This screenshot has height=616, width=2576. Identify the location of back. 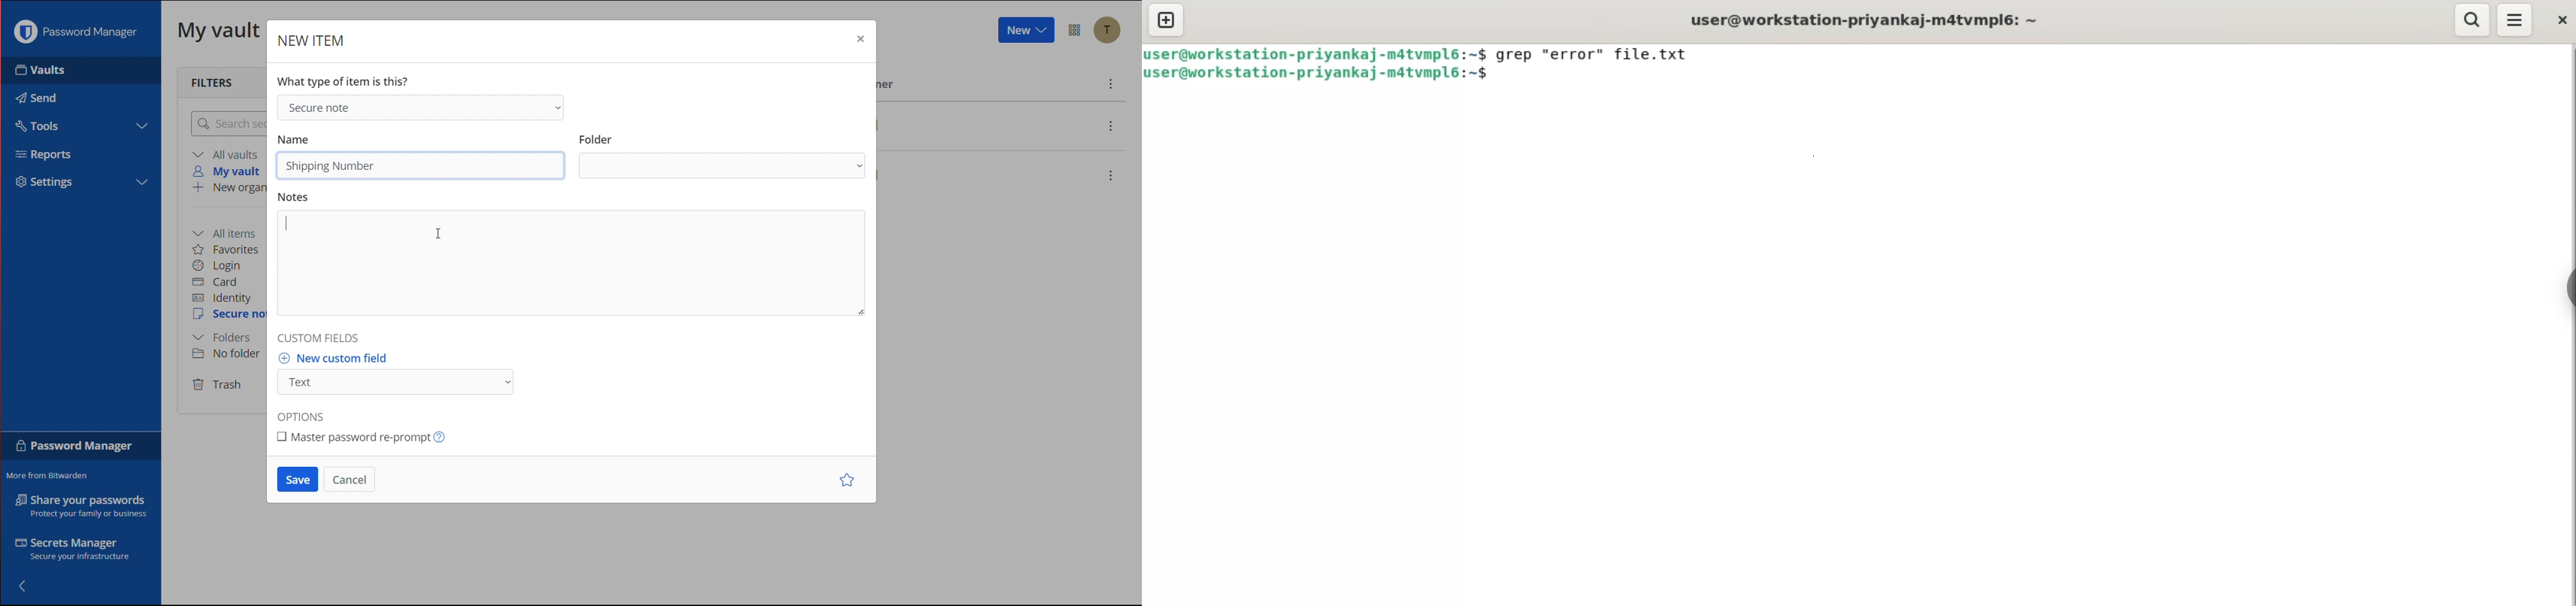
(24, 585).